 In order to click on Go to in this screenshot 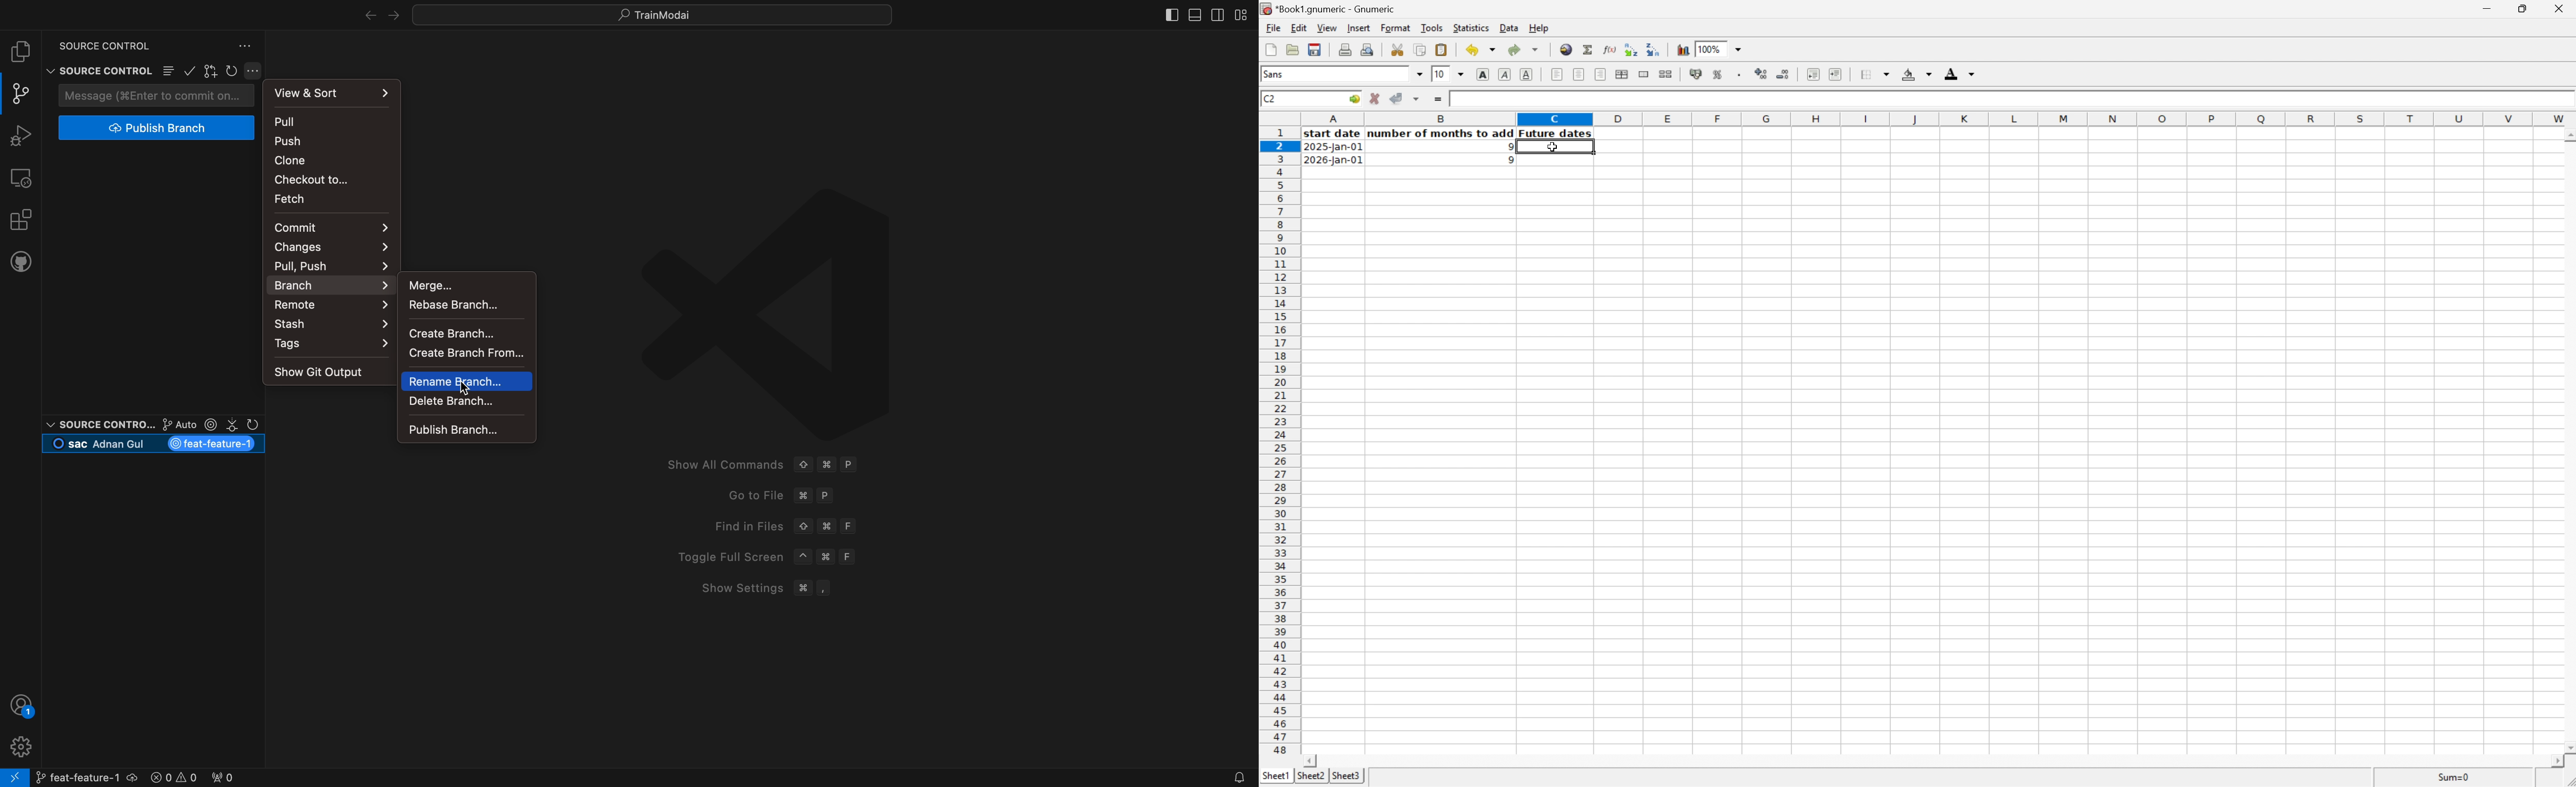, I will do `click(1353, 98)`.